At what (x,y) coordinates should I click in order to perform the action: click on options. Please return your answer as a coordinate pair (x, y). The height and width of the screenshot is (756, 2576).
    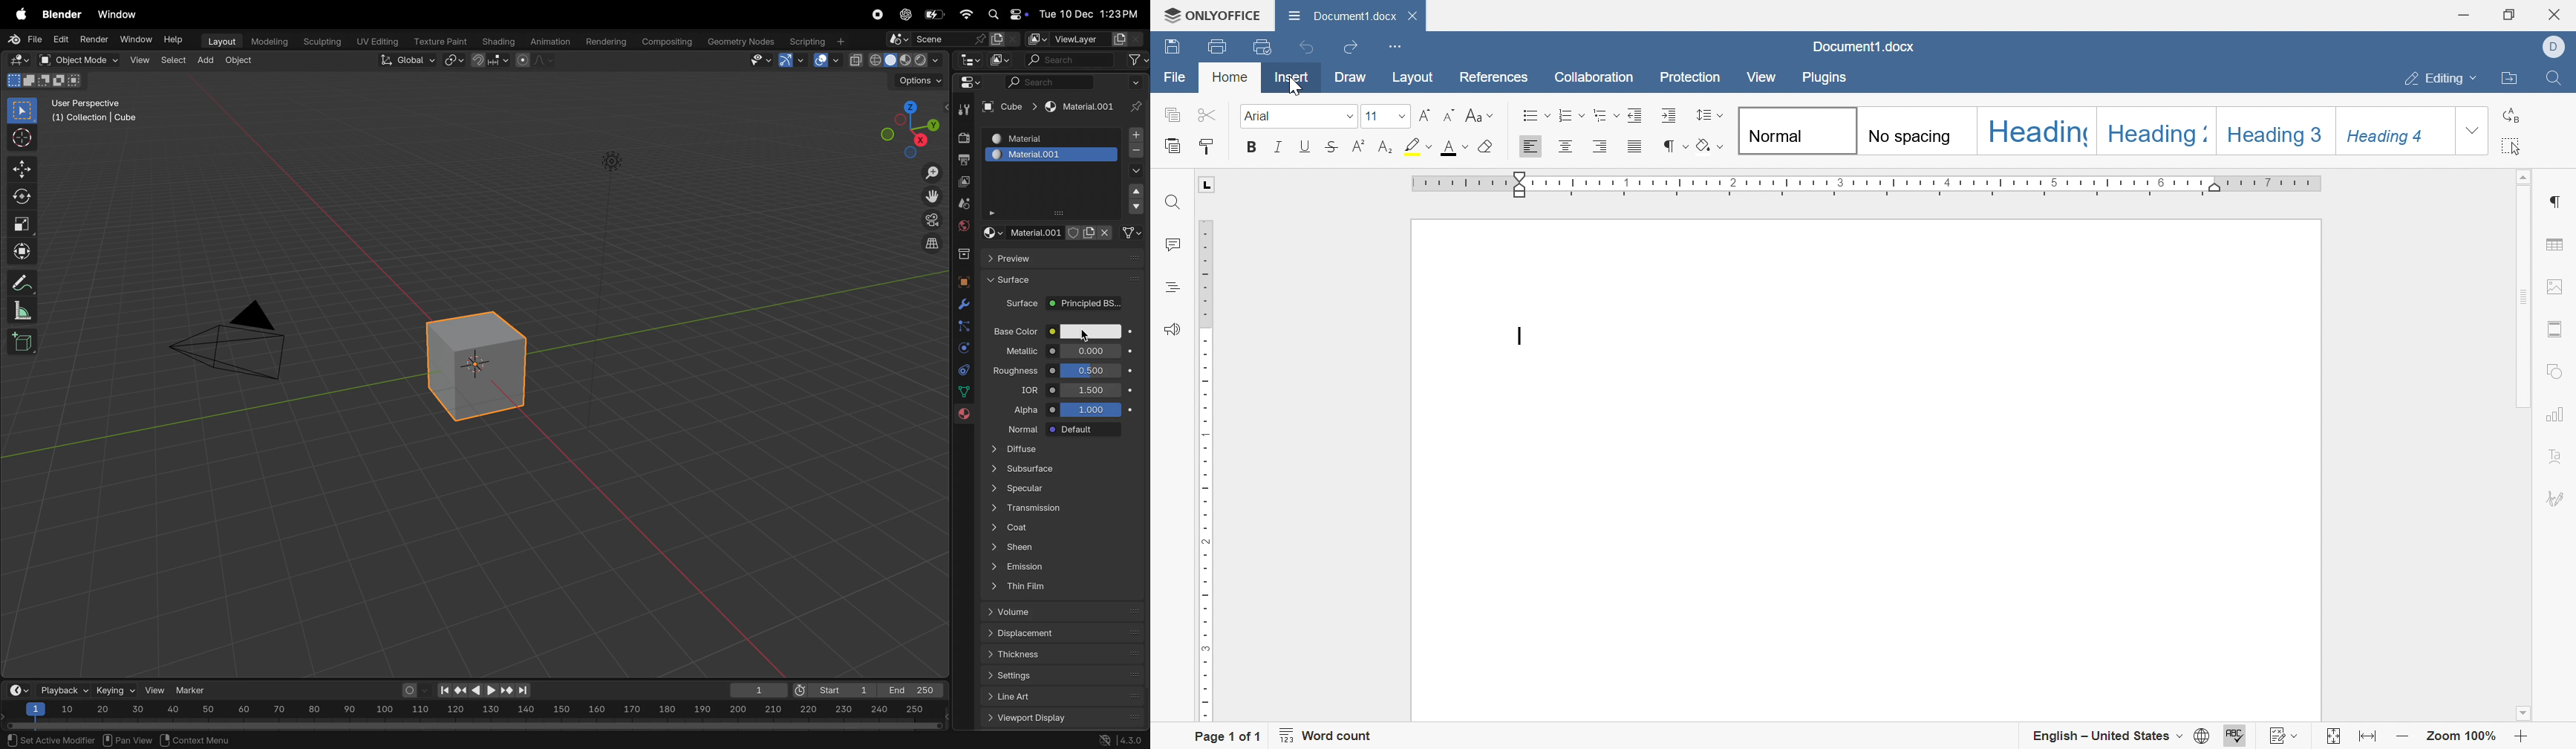
    Looking at the image, I should click on (913, 81).